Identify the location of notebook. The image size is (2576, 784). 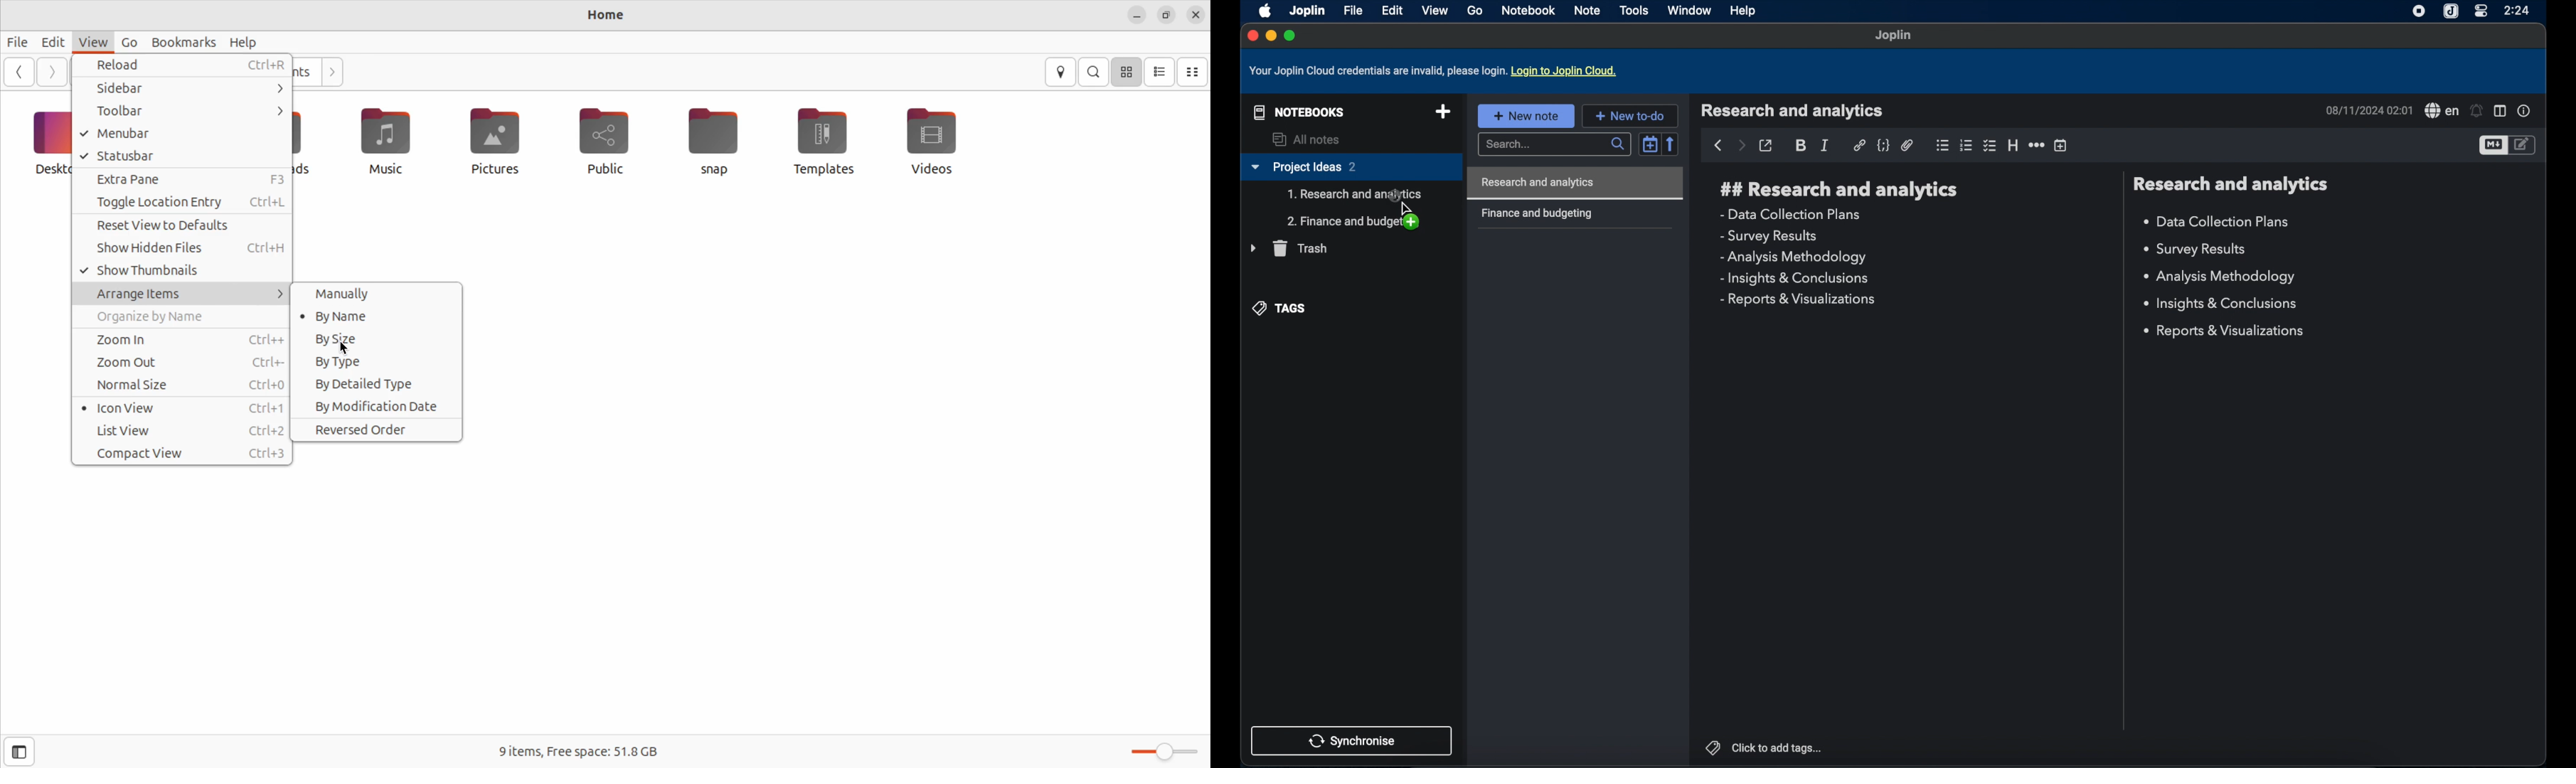
(1530, 11).